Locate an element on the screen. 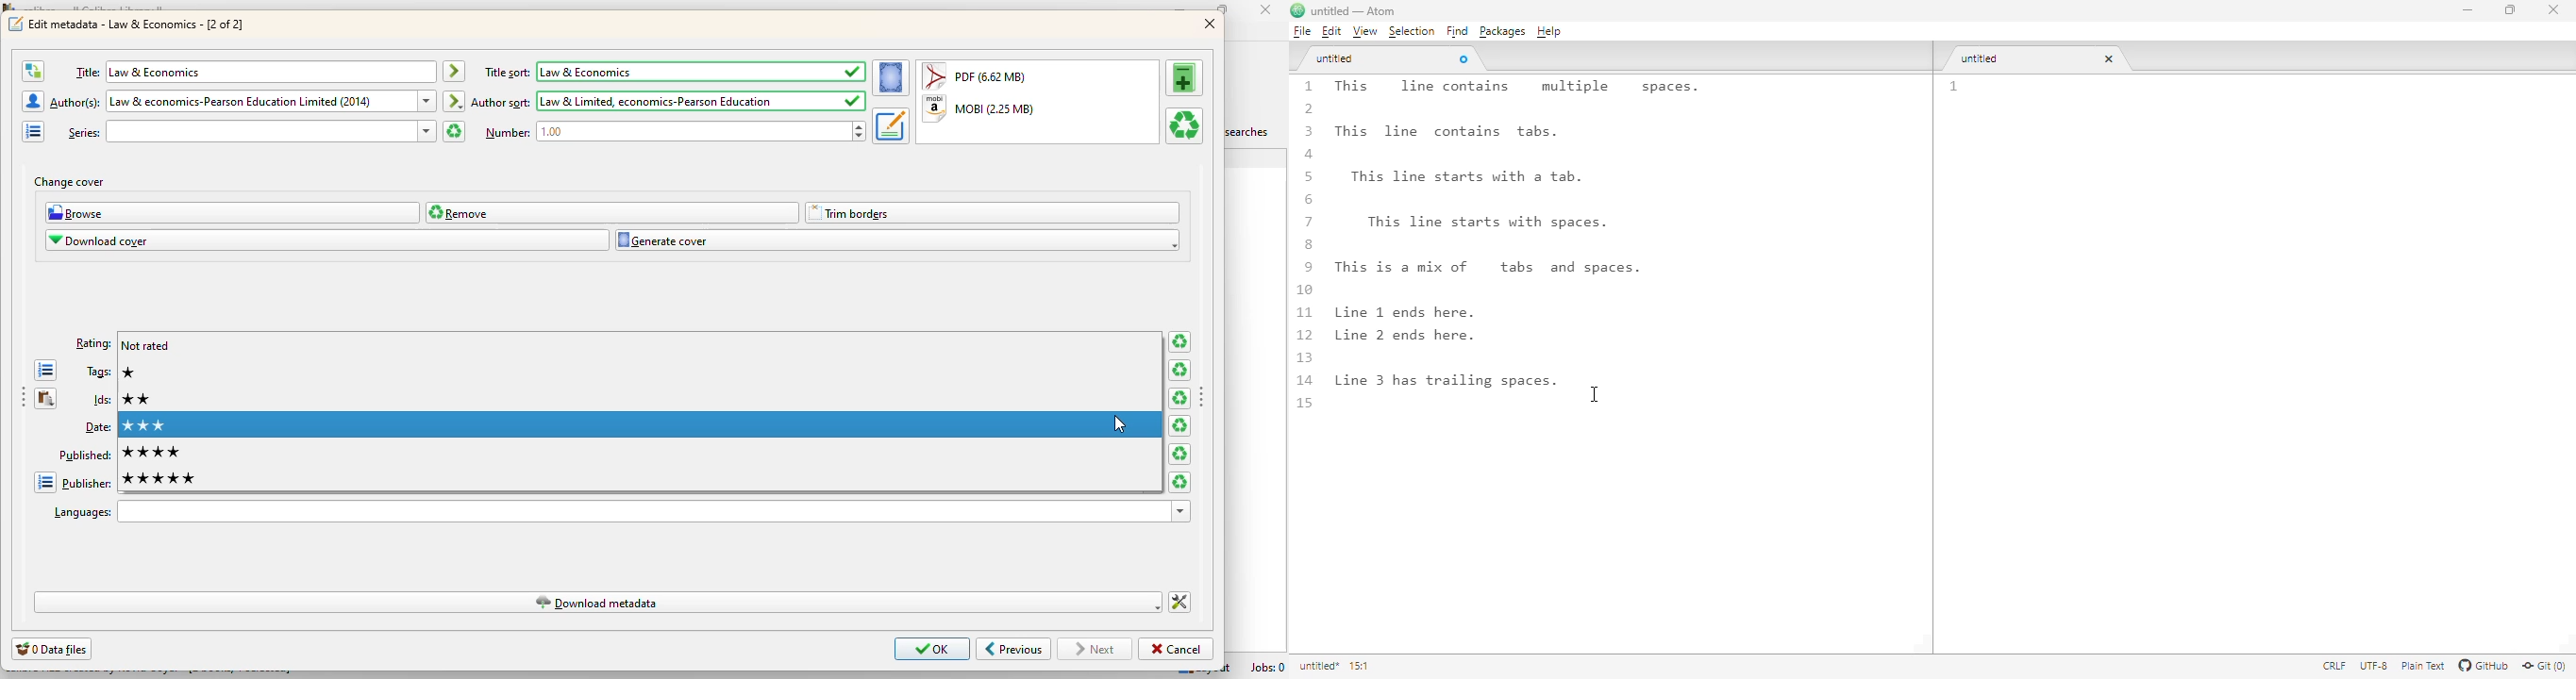  set the cover for the book from the selected format is located at coordinates (891, 78).